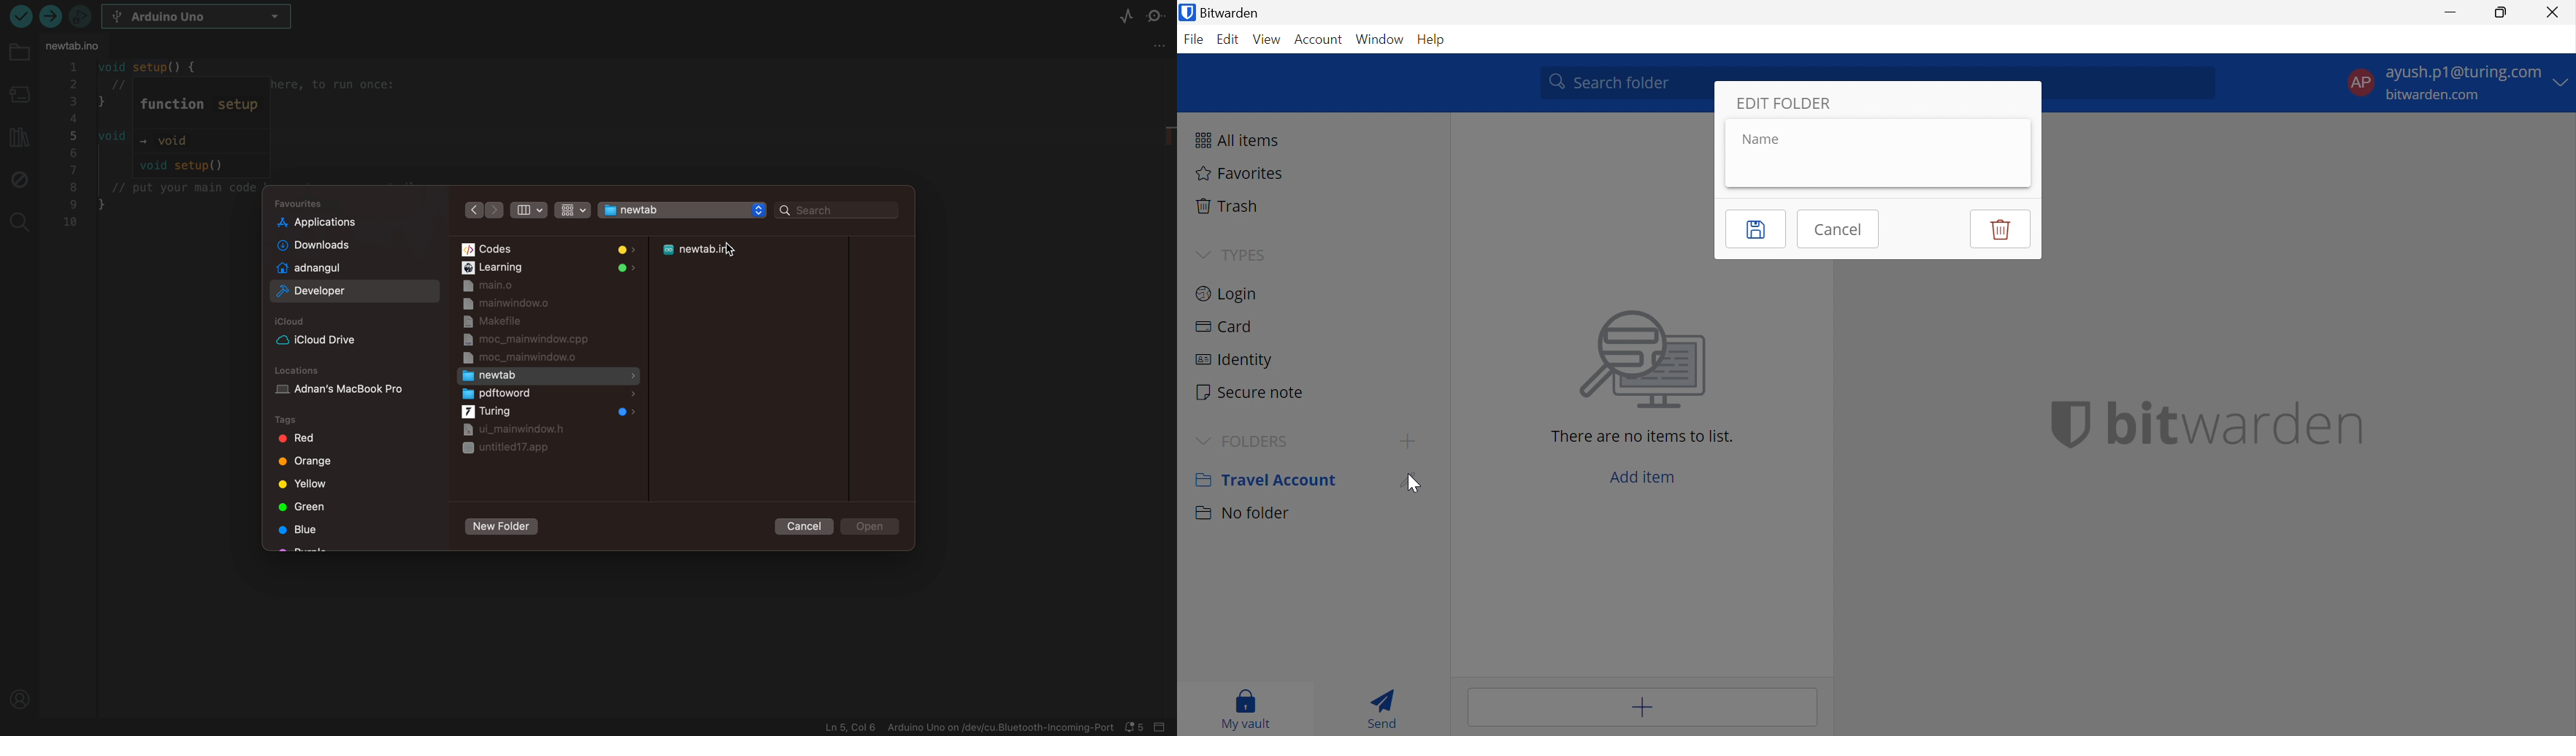 The image size is (2576, 756). What do you see at coordinates (52, 18) in the screenshot?
I see `verify` at bounding box center [52, 18].